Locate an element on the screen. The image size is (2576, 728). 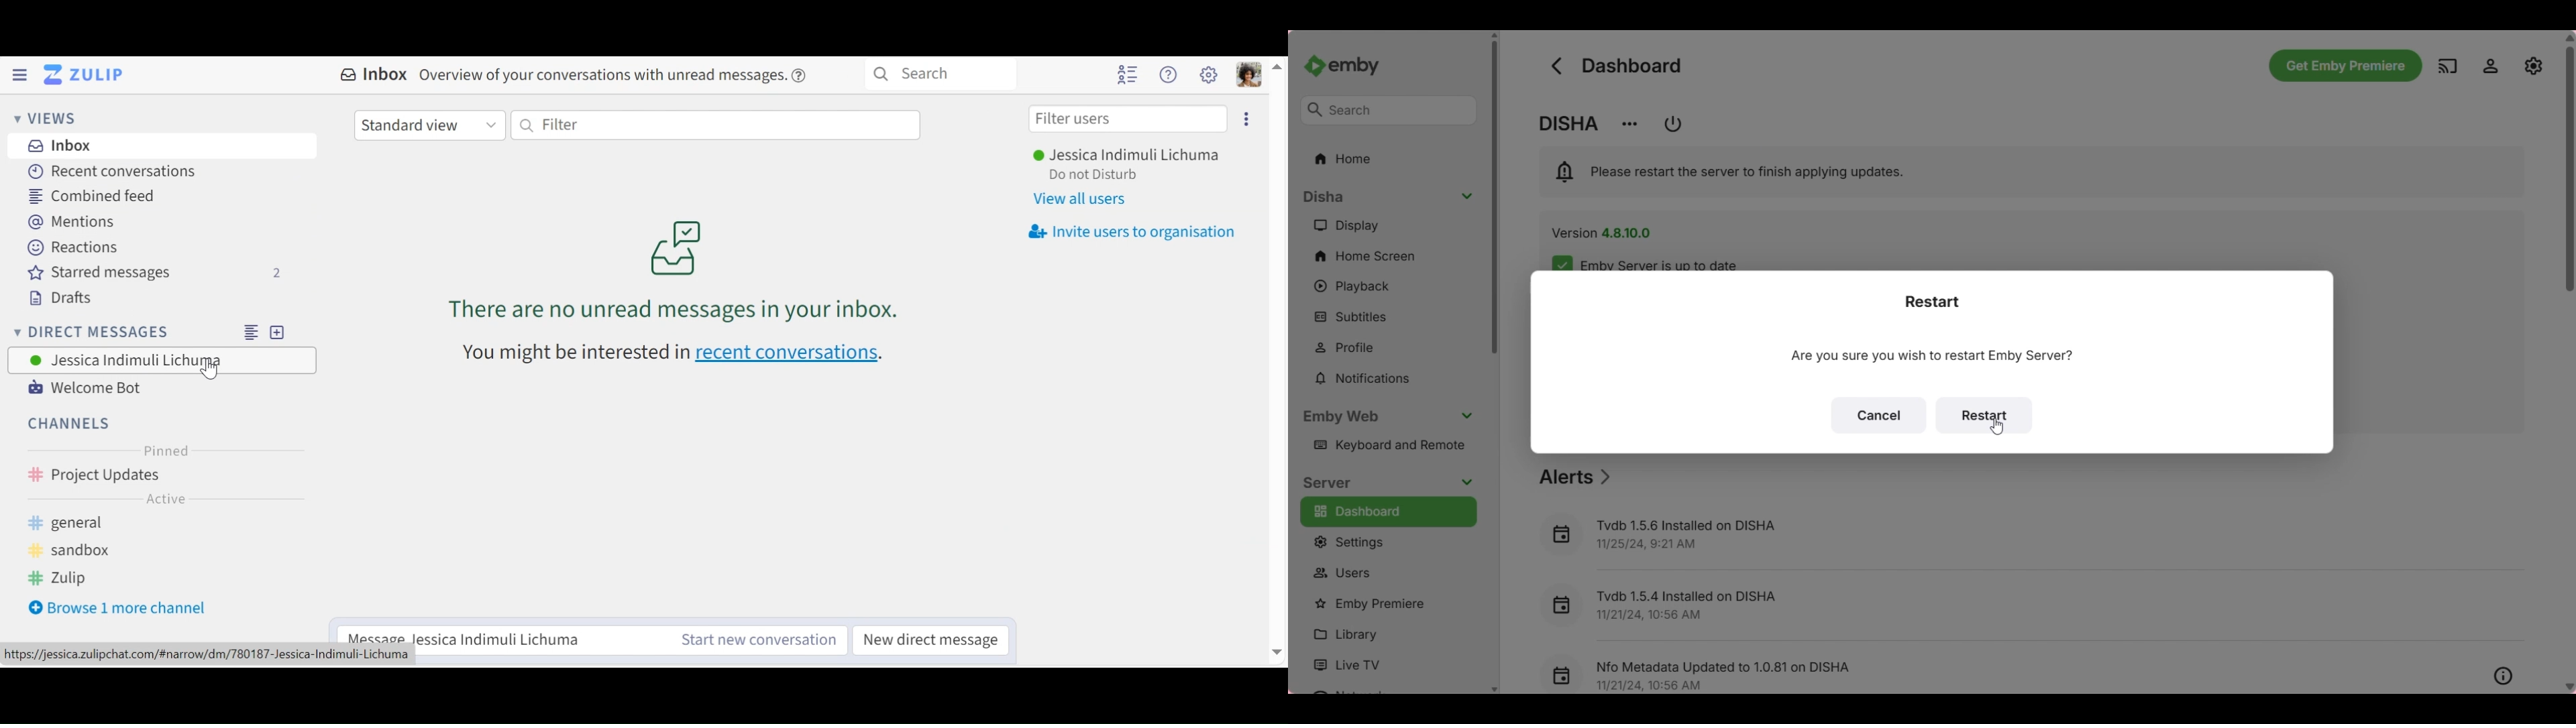
Hide Left Sidebar is located at coordinates (19, 74).